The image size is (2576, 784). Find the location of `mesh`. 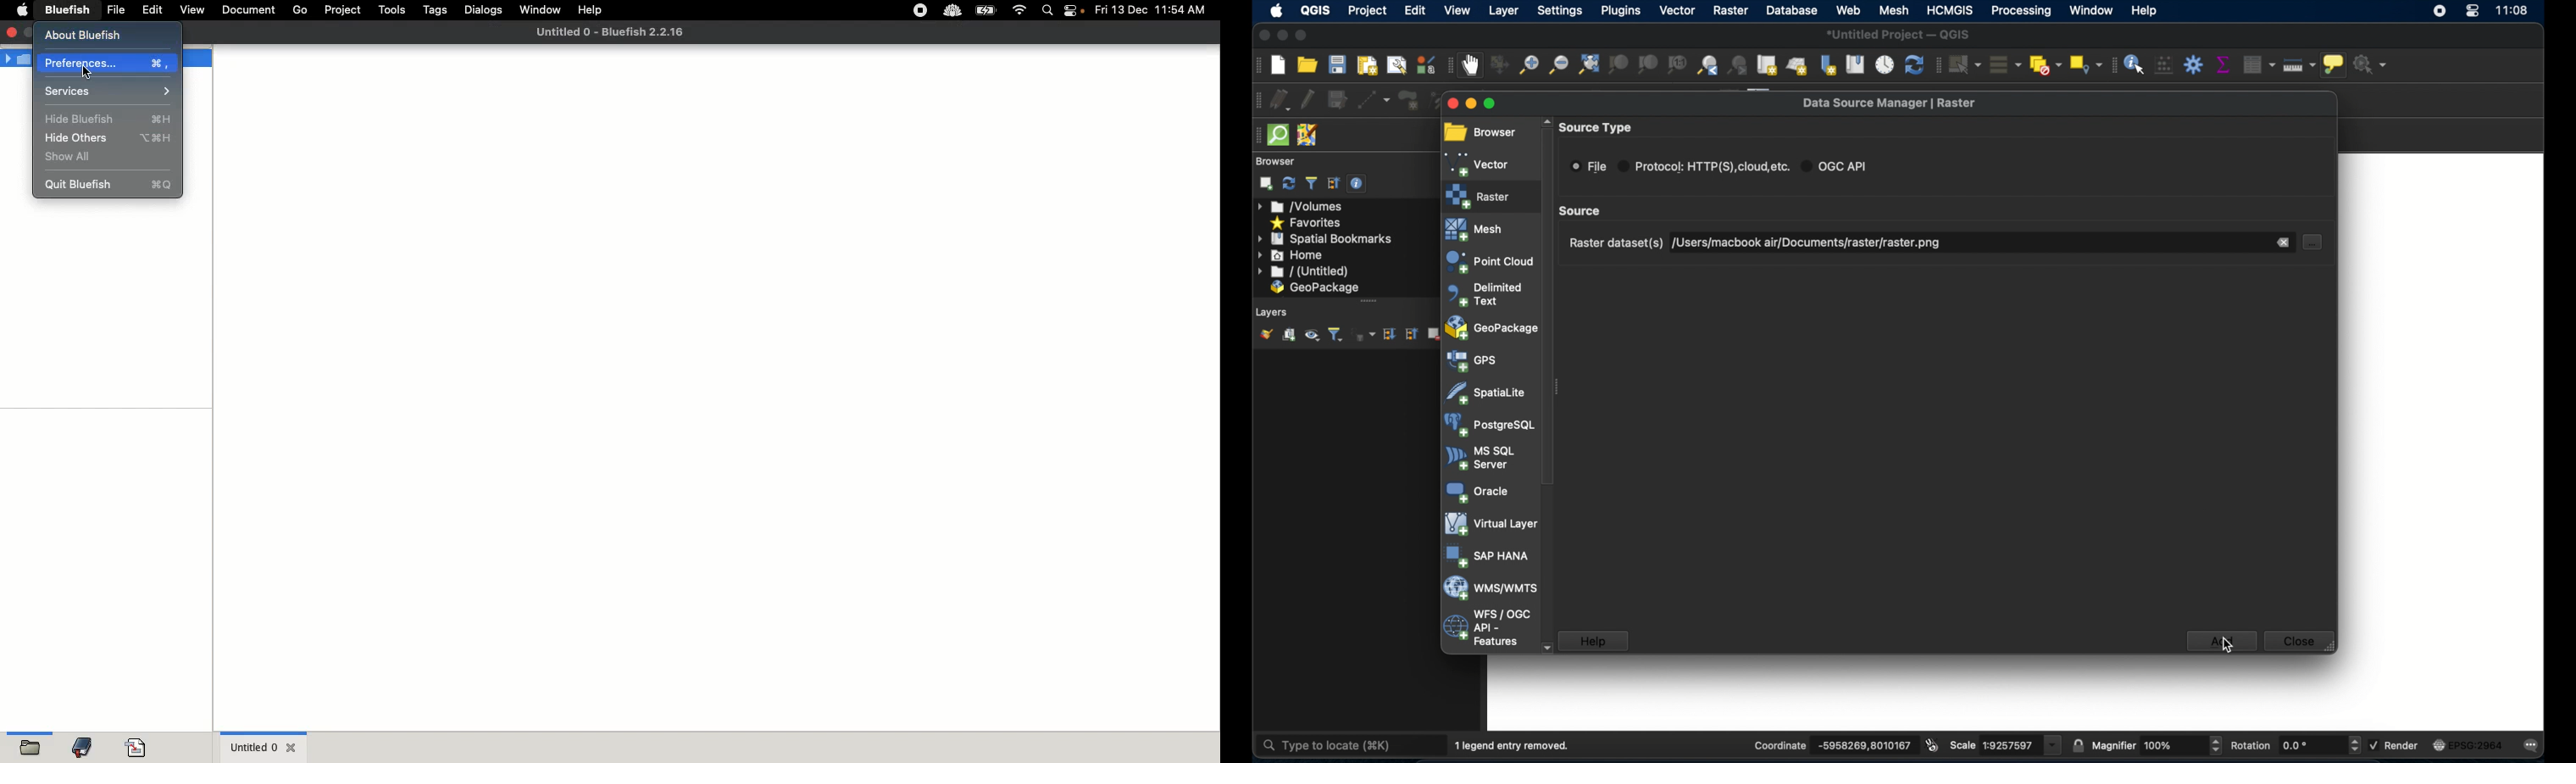

mesh is located at coordinates (1892, 11).